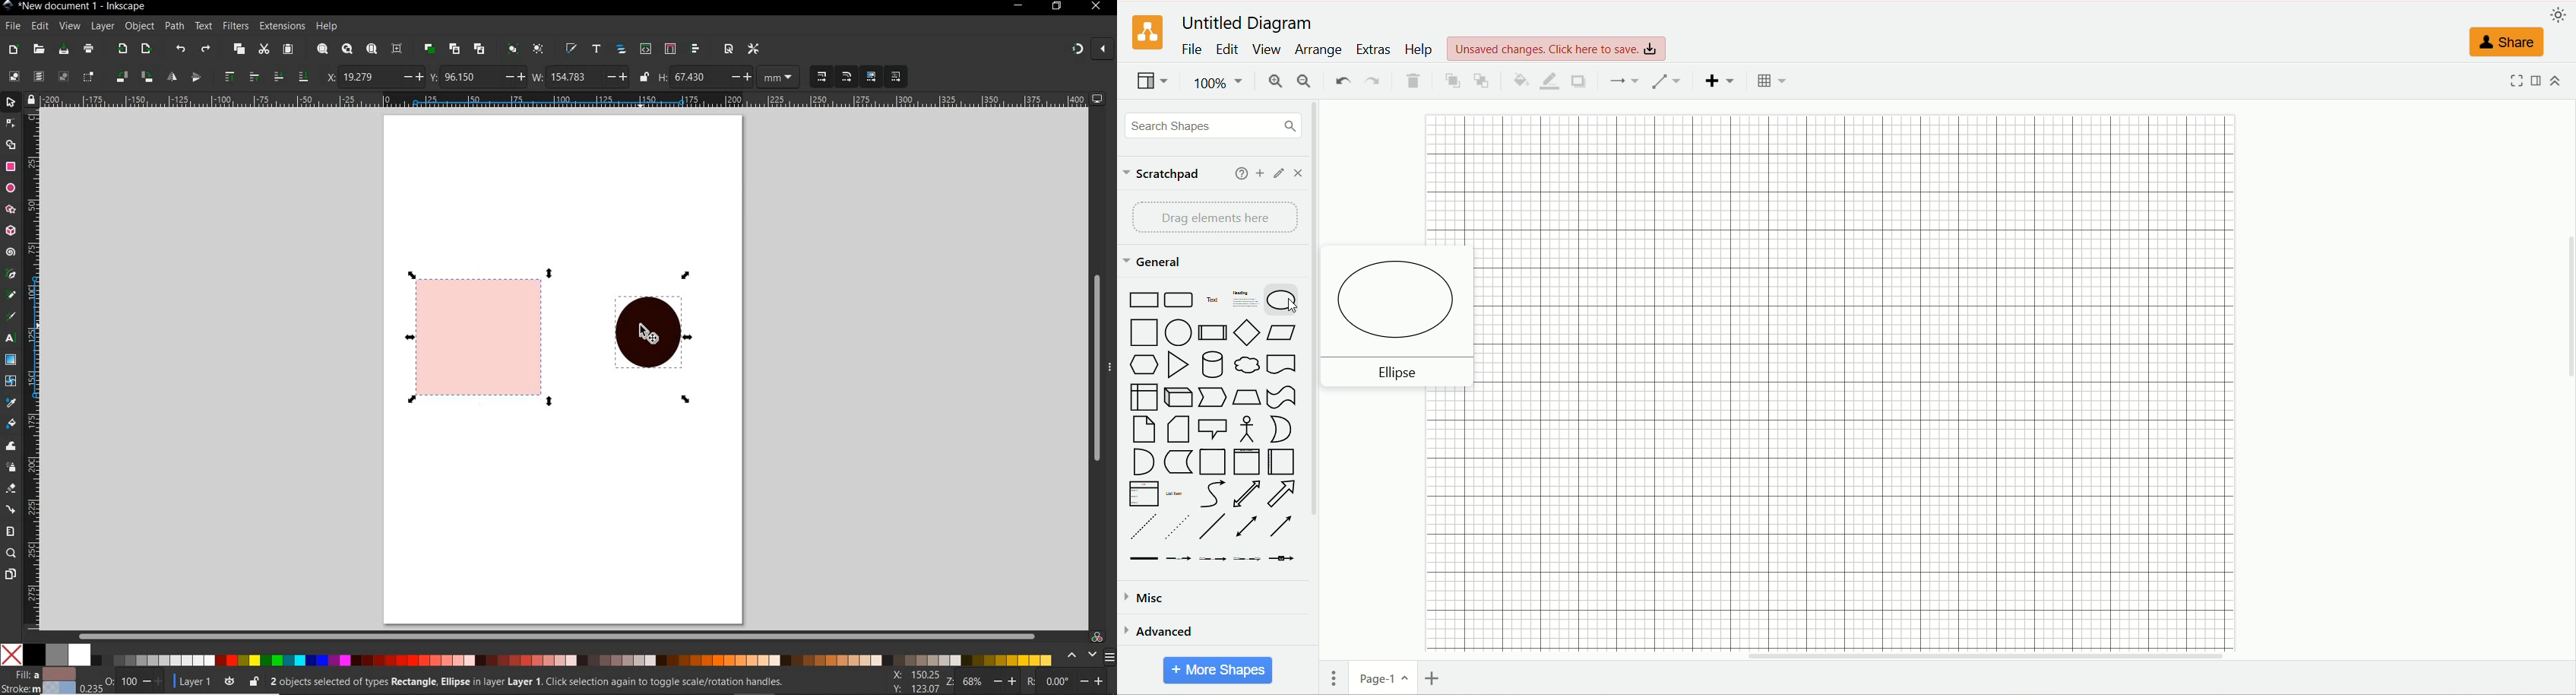 The image size is (2576, 700). What do you see at coordinates (33, 369) in the screenshot?
I see `ruler` at bounding box center [33, 369].